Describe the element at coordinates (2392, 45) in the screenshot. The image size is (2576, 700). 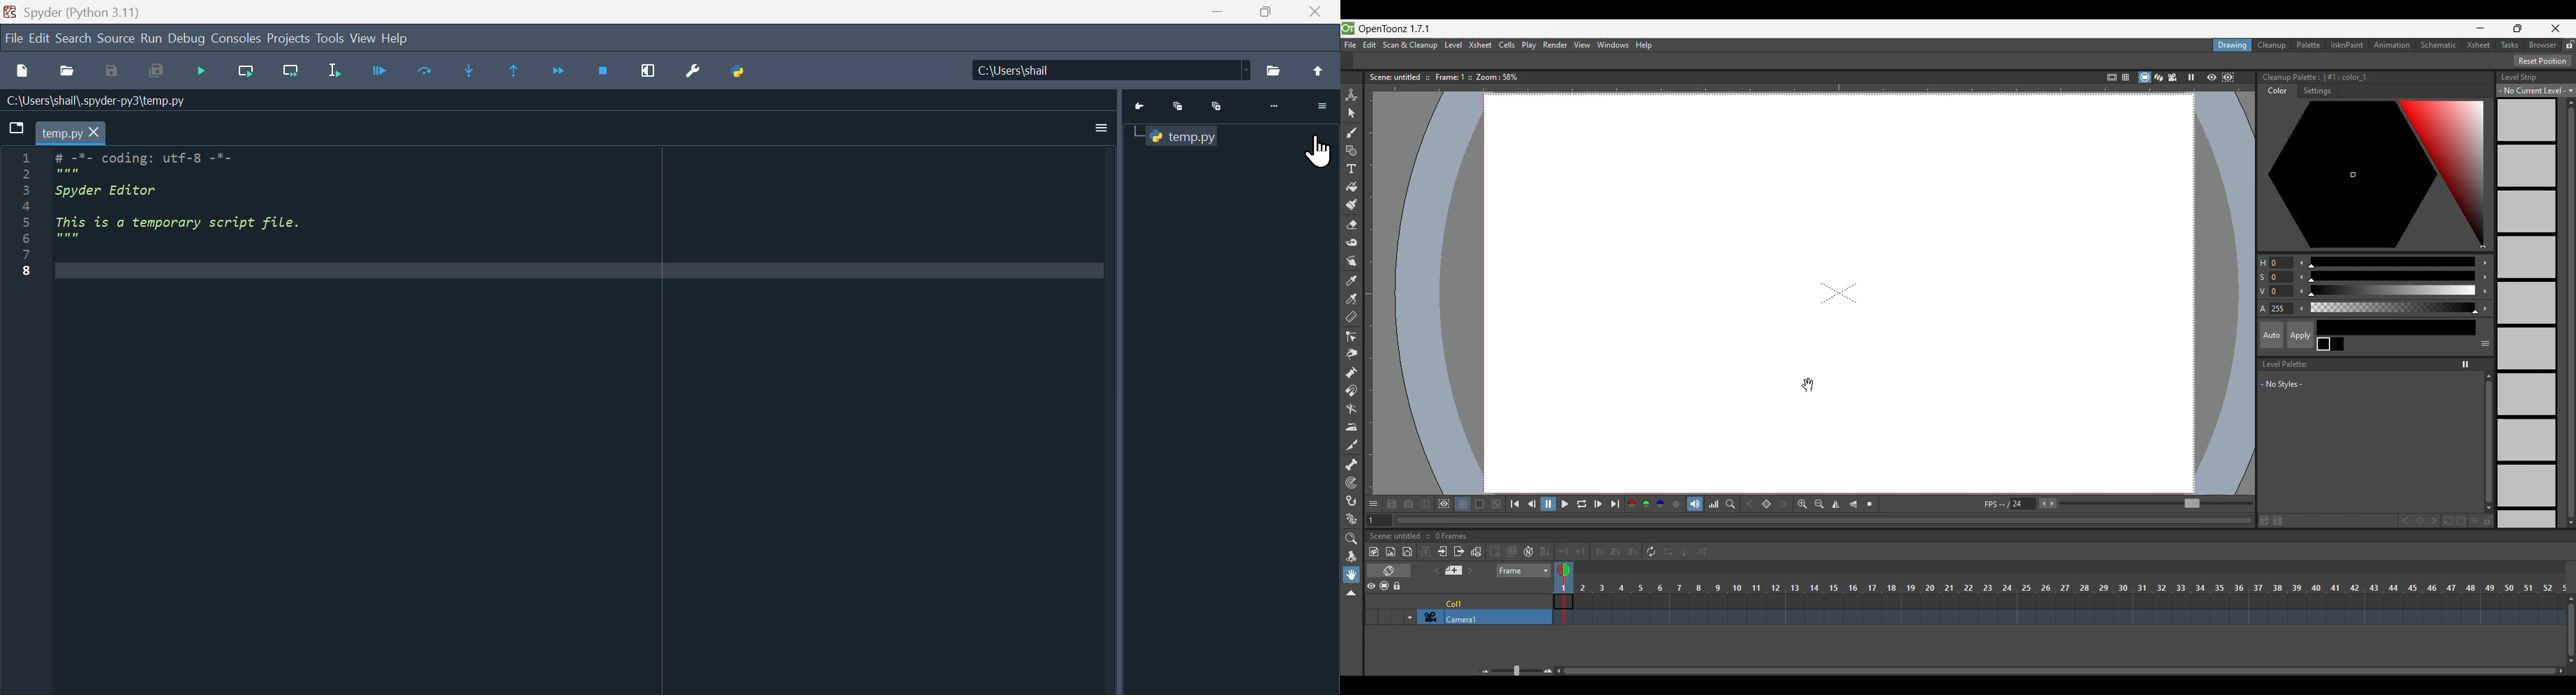
I see `Animation` at that location.